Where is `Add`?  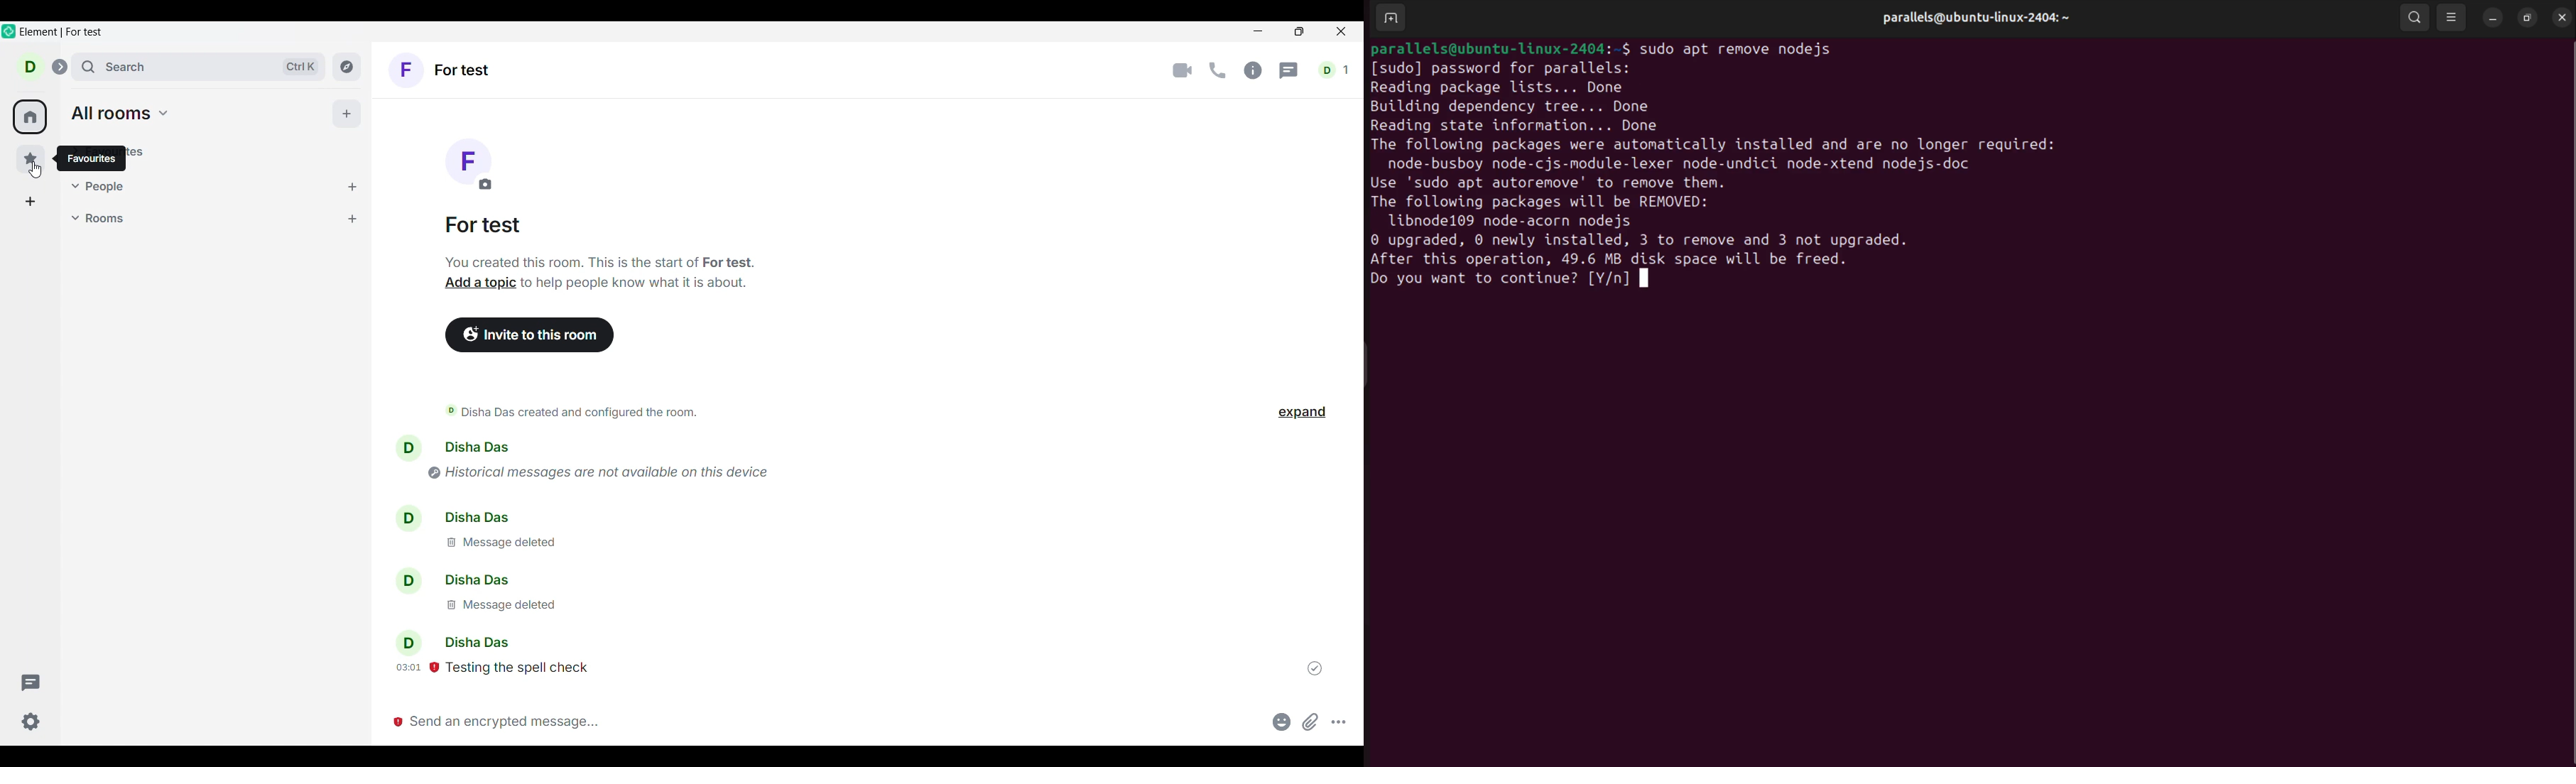
Add is located at coordinates (347, 114).